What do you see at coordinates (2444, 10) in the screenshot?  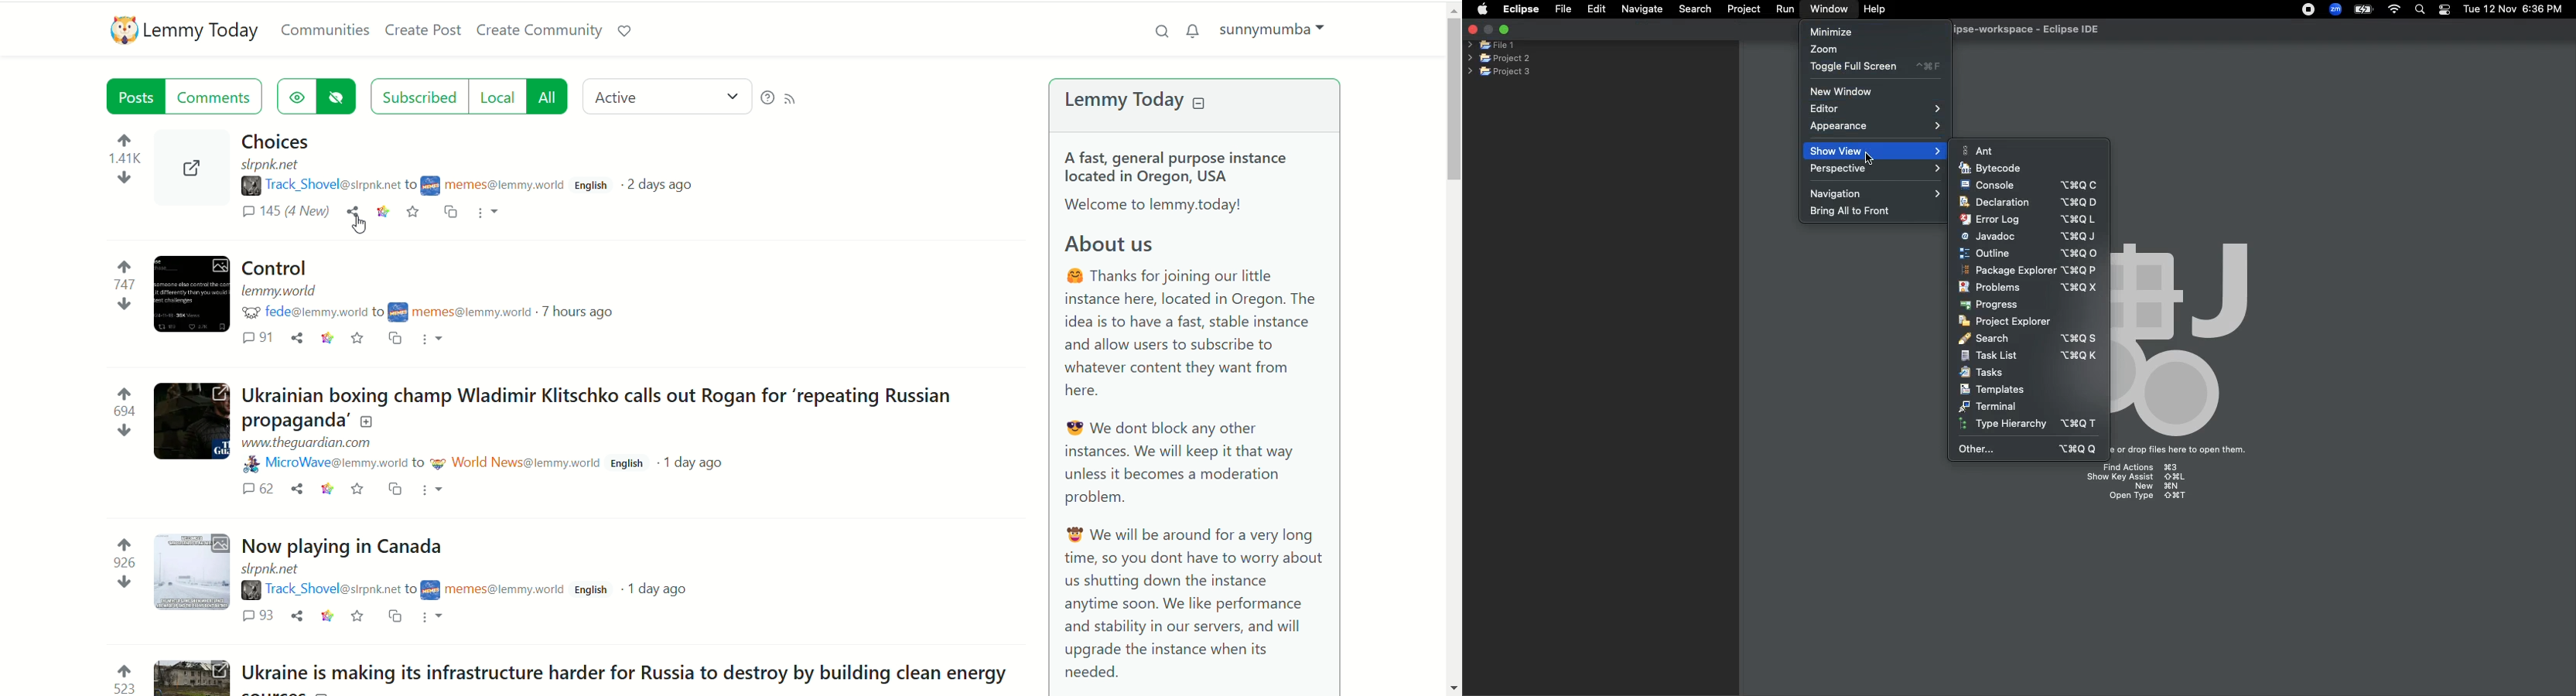 I see `Notification` at bounding box center [2444, 10].